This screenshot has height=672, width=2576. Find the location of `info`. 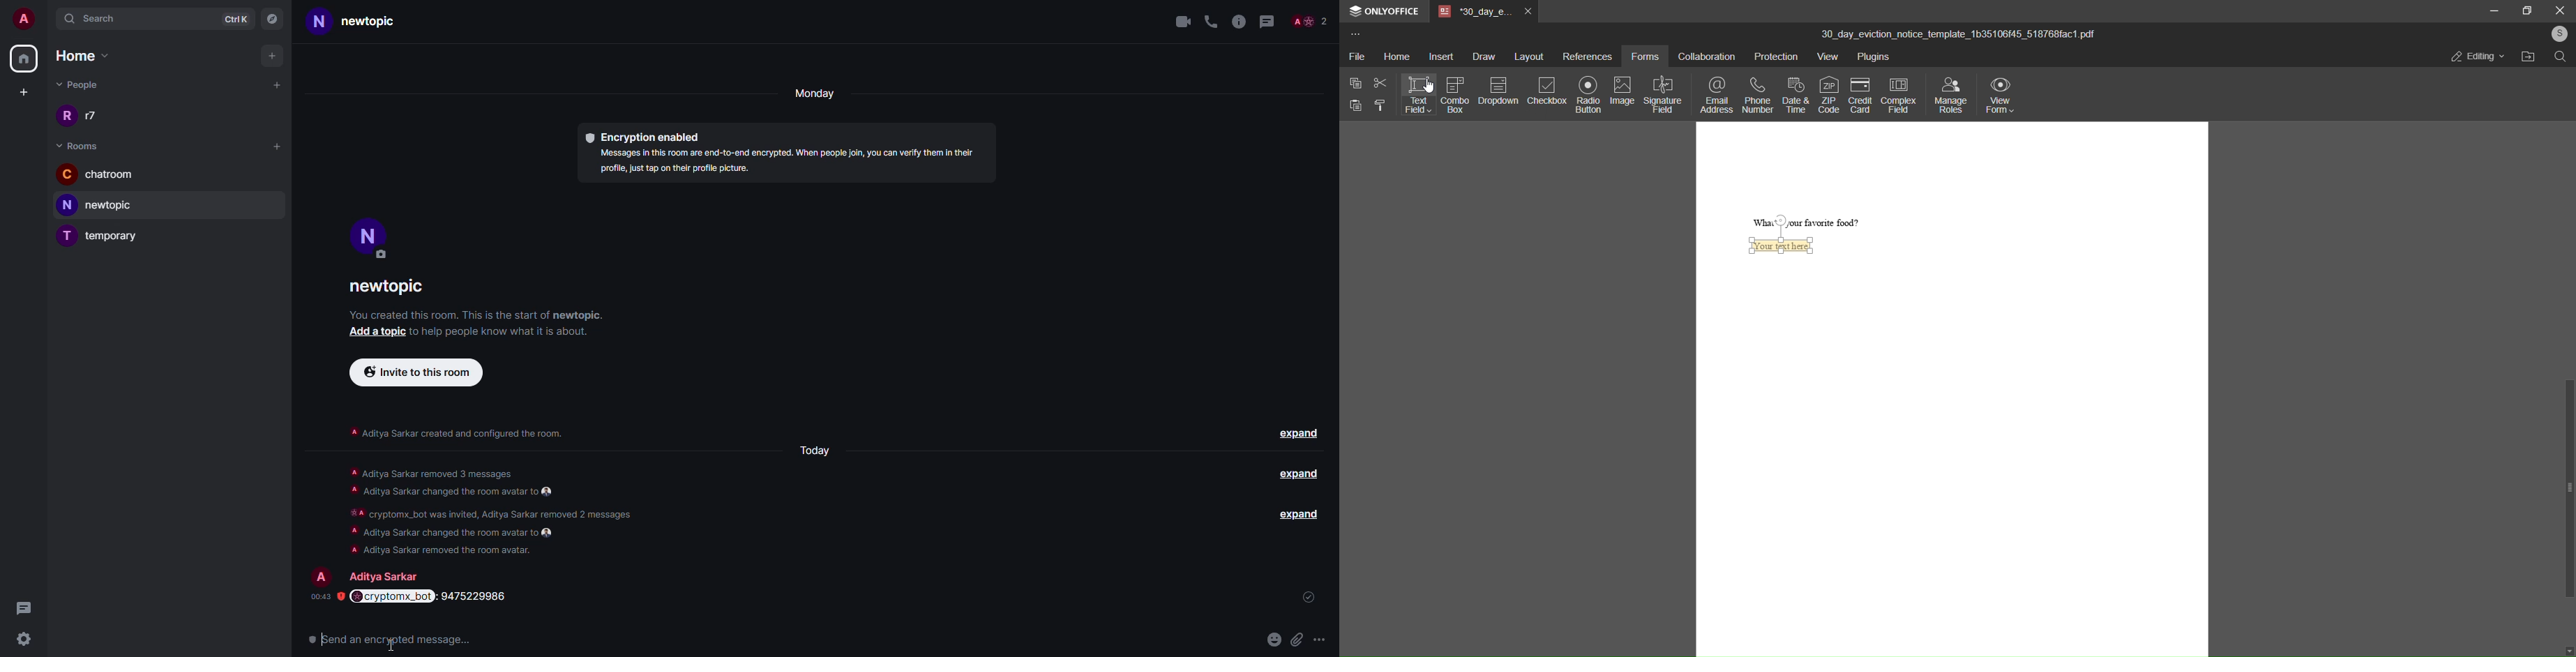

info is located at coordinates (1239, 20).